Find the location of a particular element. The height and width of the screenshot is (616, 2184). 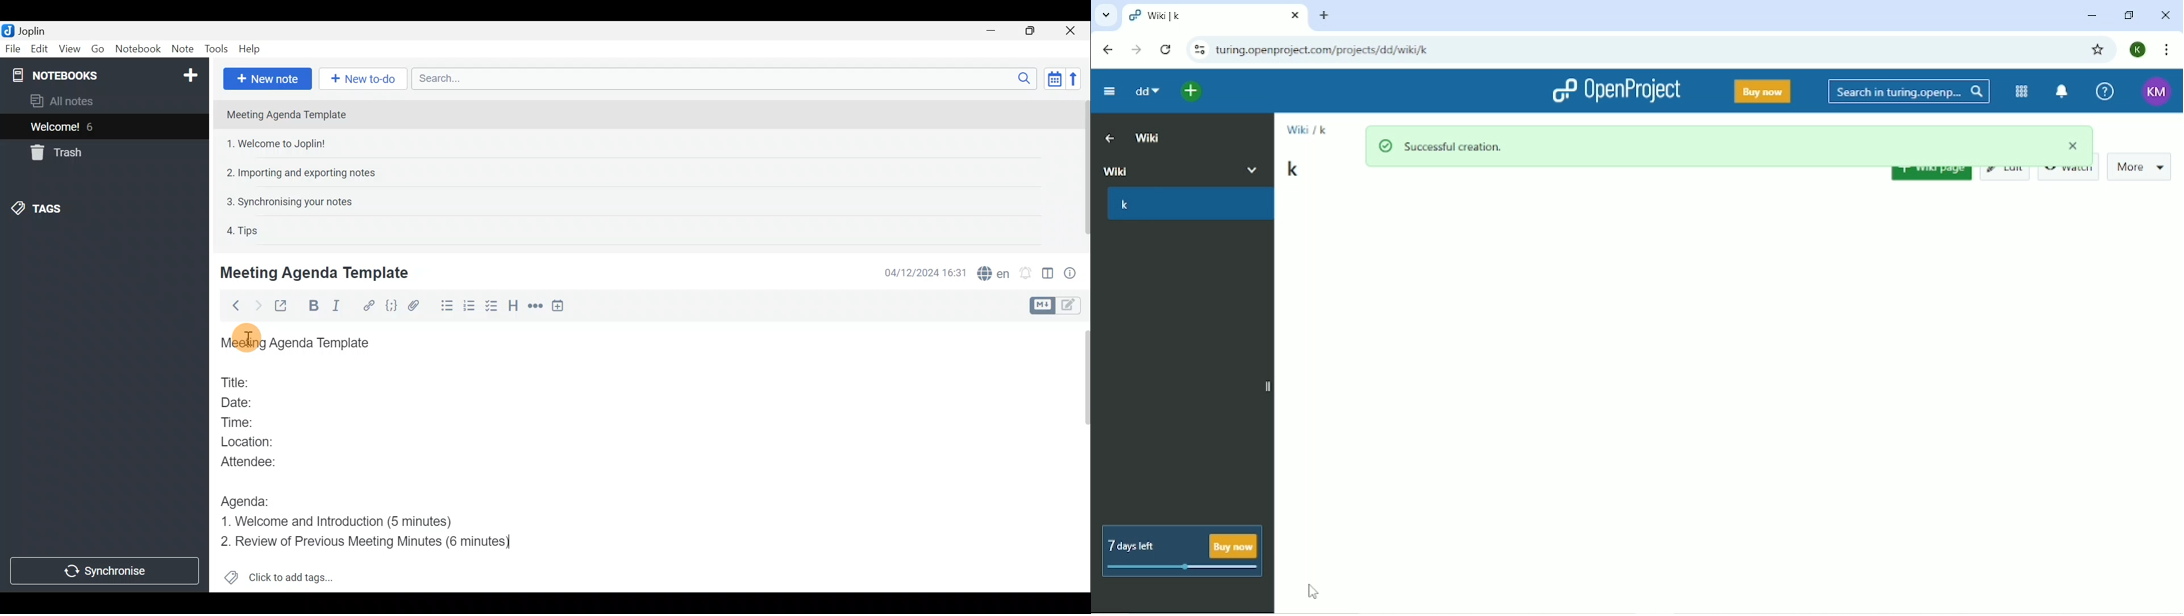

Maximise is located at coordinates (1031, 32).